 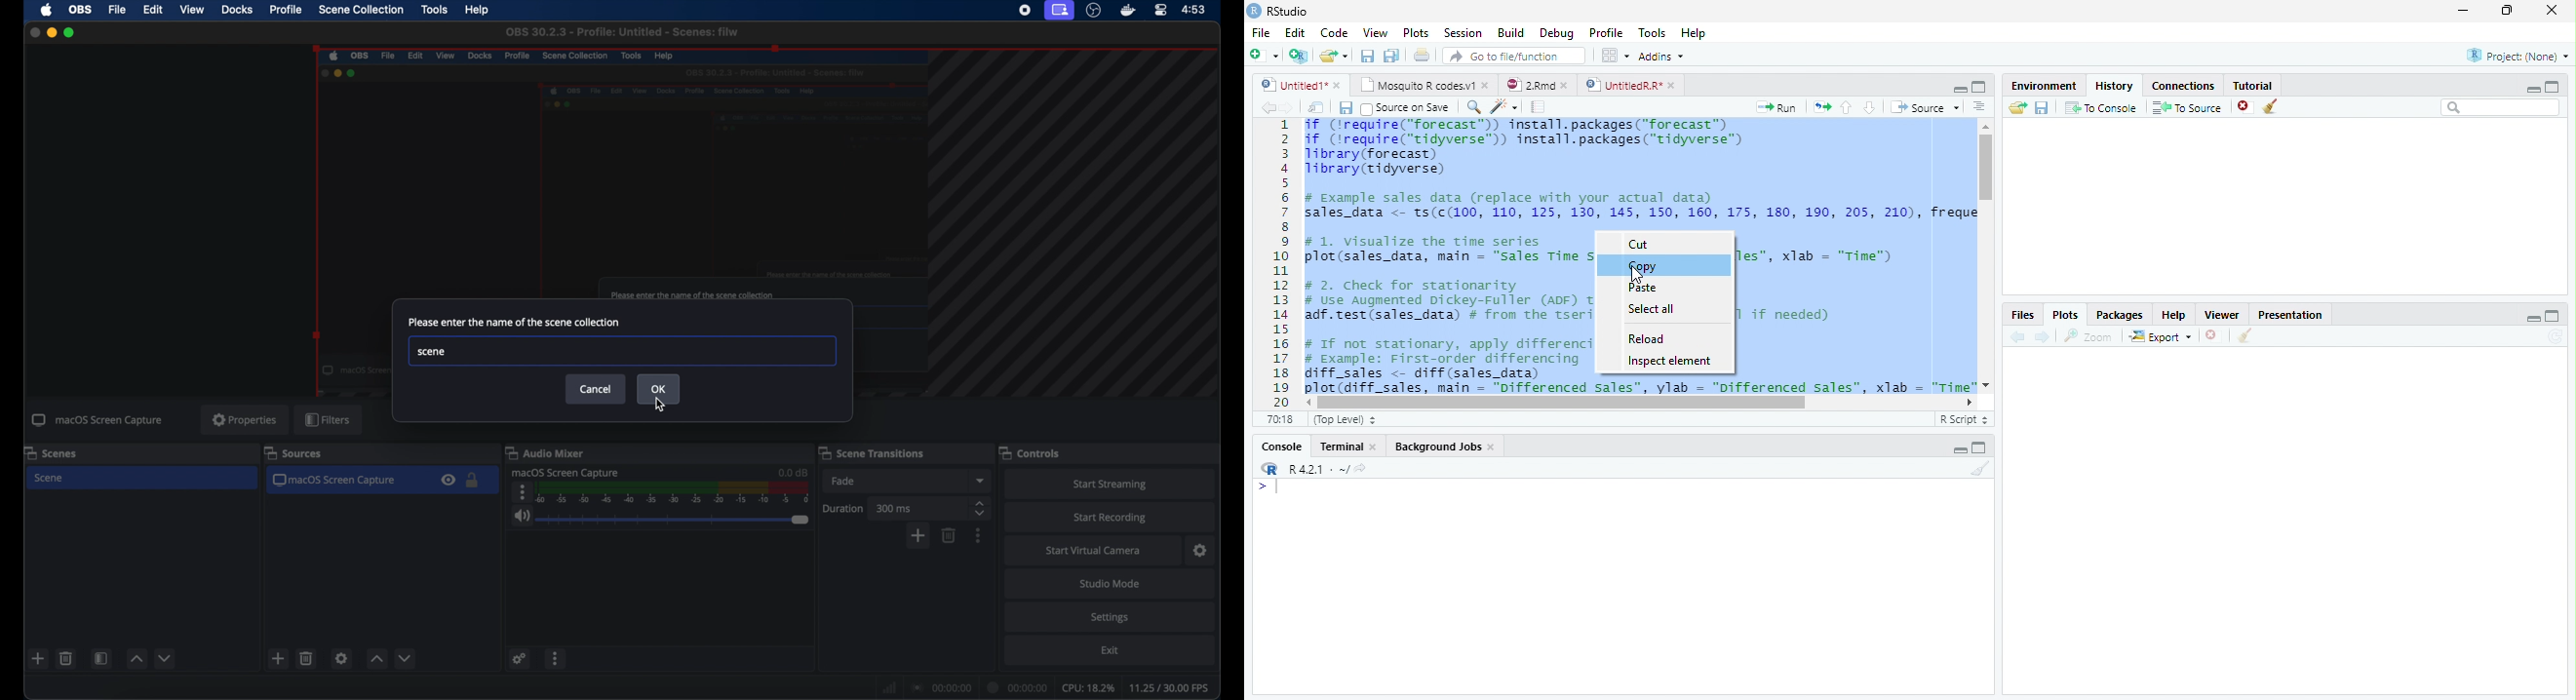 What do you see at coordinates (1540, 106) in the screenshot?
I see `Compile Report` at bounding box center [1540, 106].